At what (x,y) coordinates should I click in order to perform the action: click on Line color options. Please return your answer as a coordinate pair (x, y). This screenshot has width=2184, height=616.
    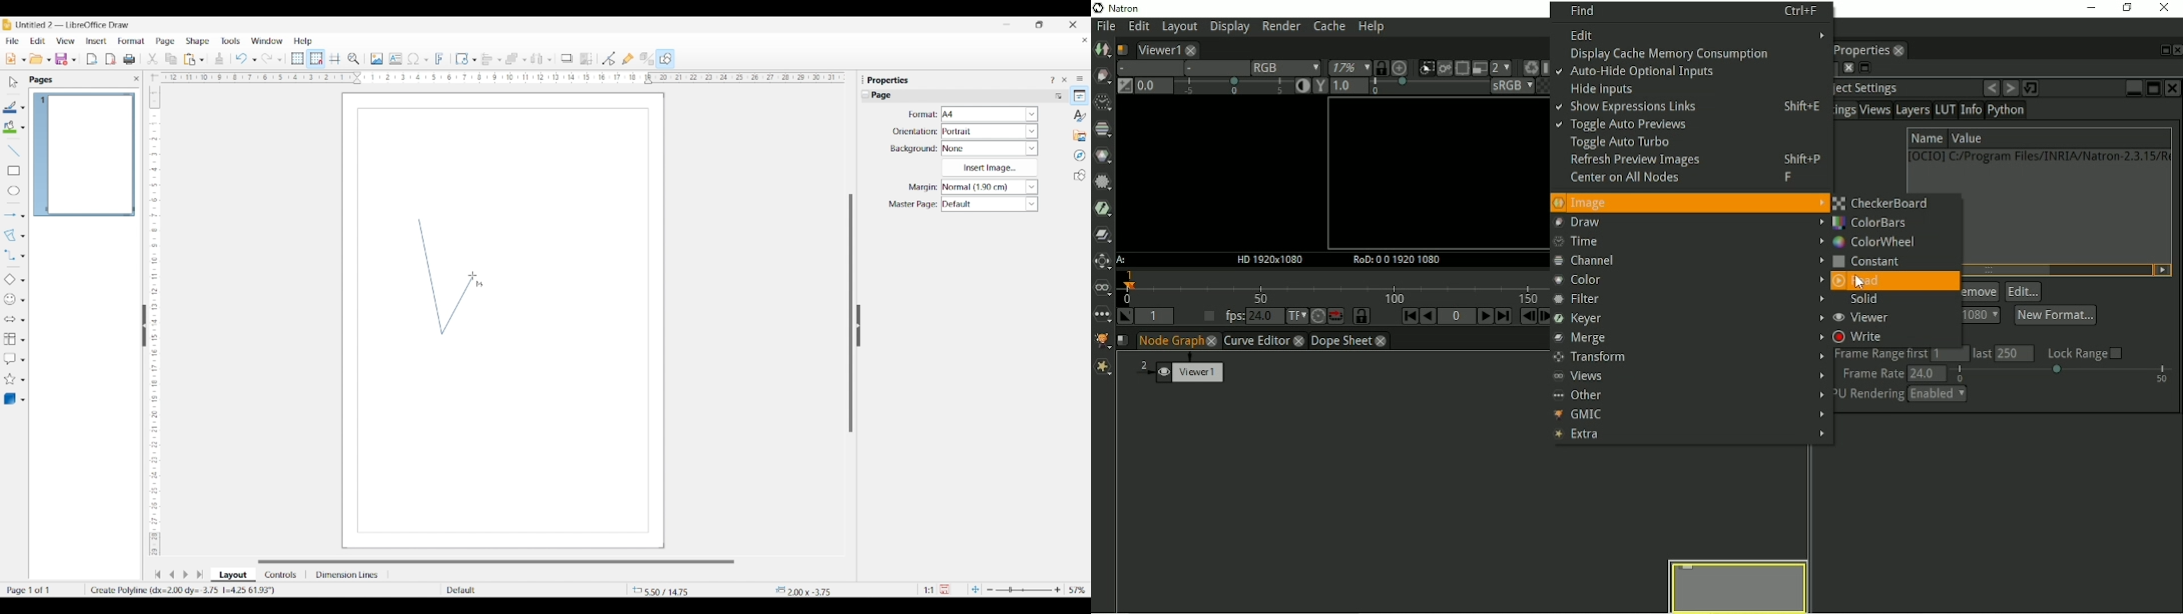
    Looking at the image, I should click on (23, 108).